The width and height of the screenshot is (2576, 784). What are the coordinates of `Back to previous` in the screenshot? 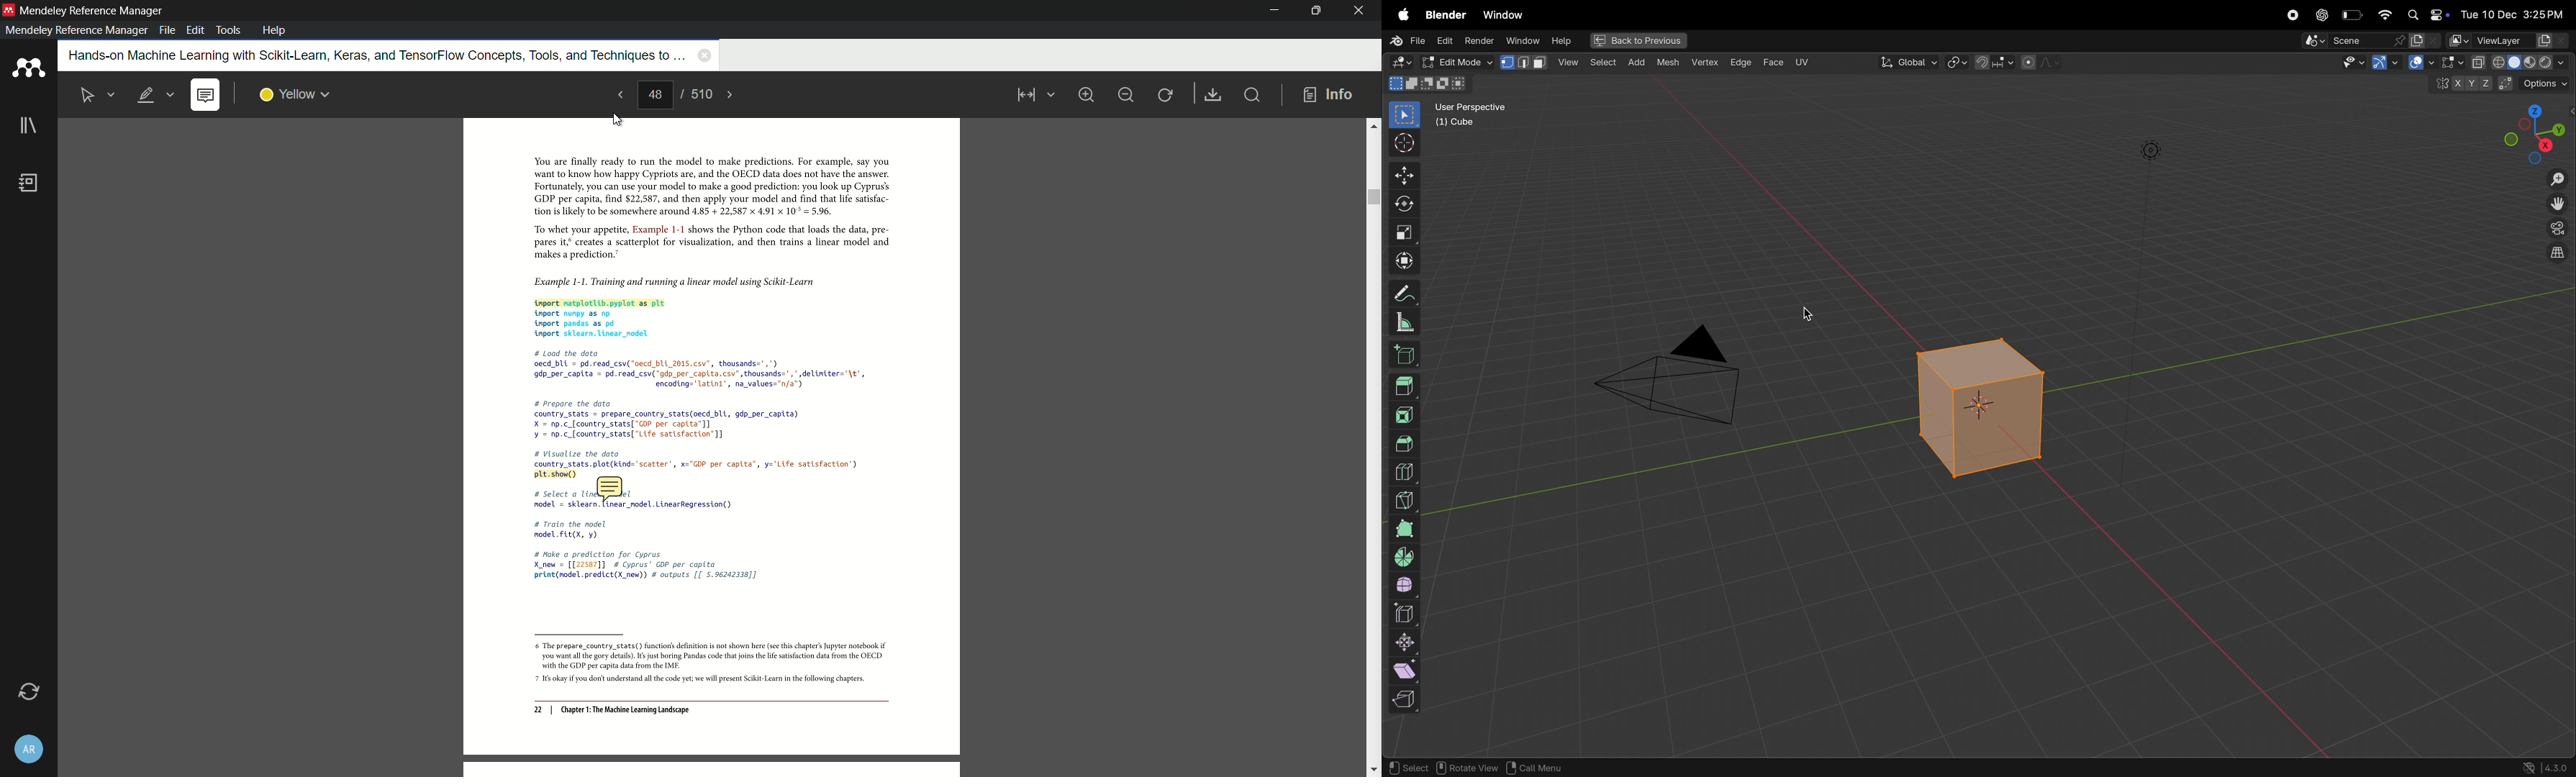 It's located at (1635, 41).